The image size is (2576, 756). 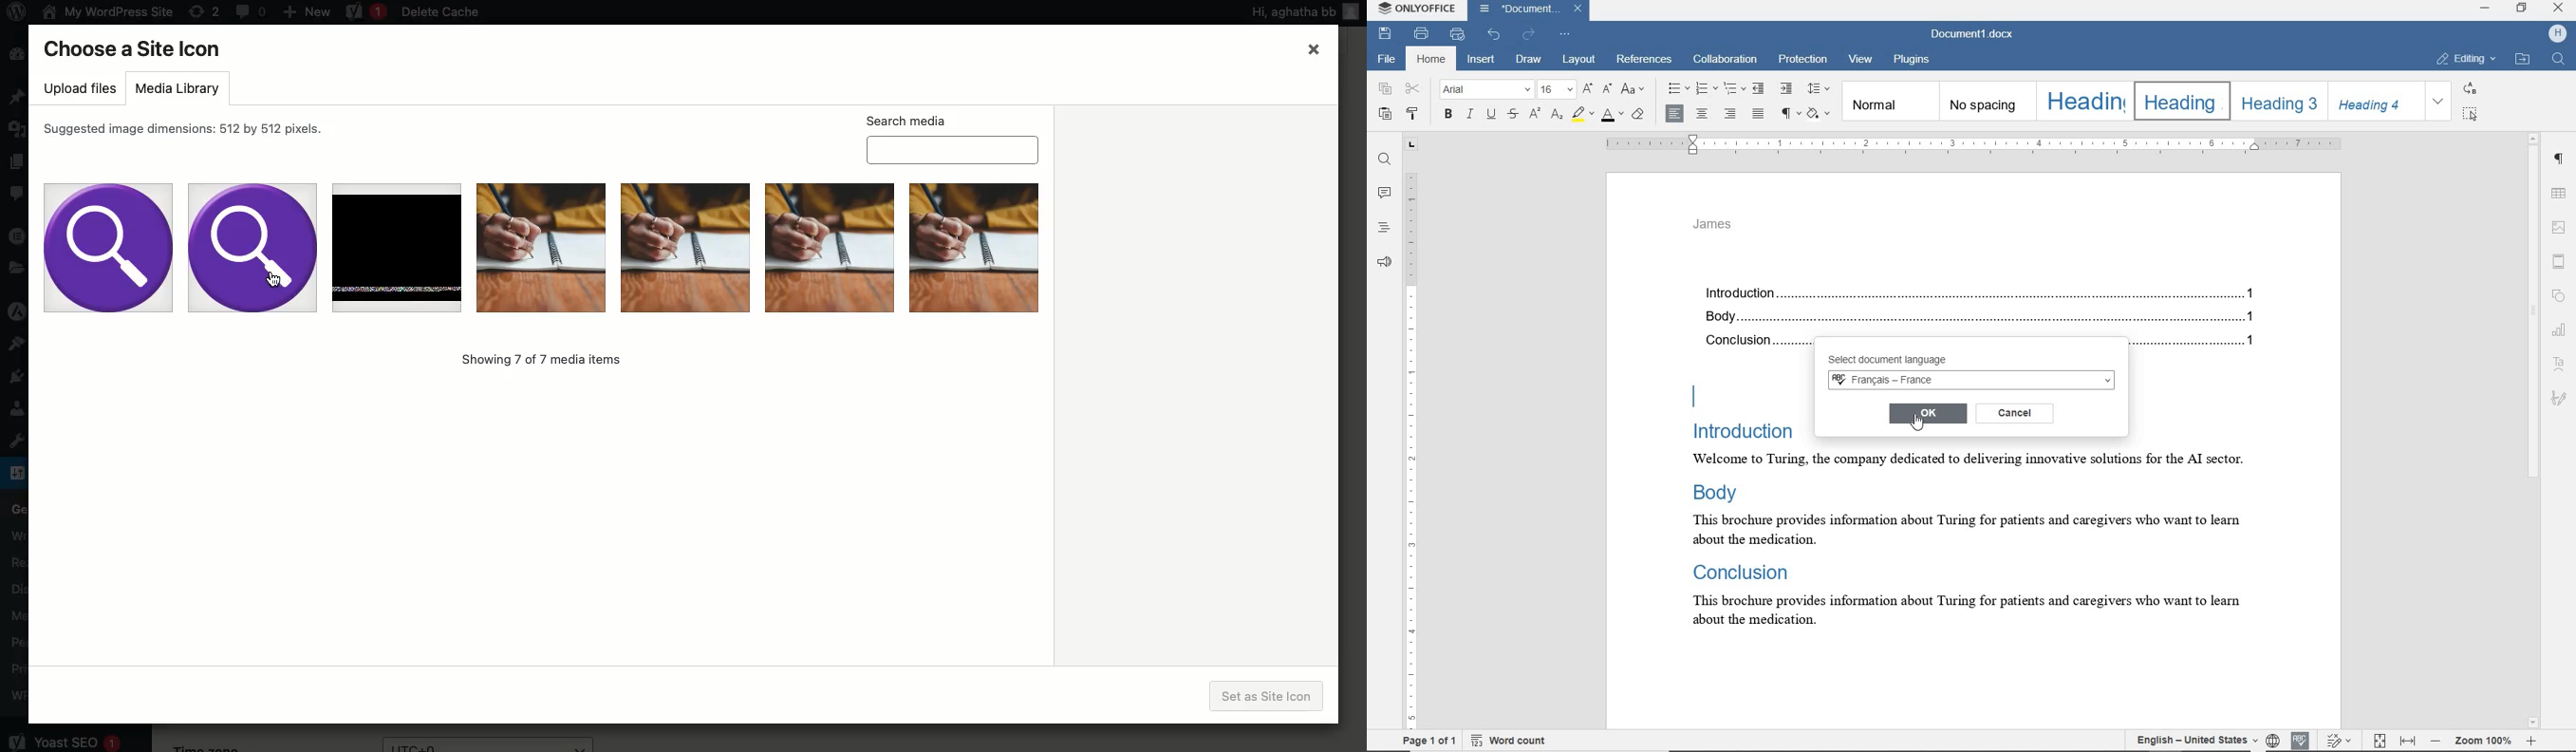 I want to click on italic, so click(x=1470, y=115).